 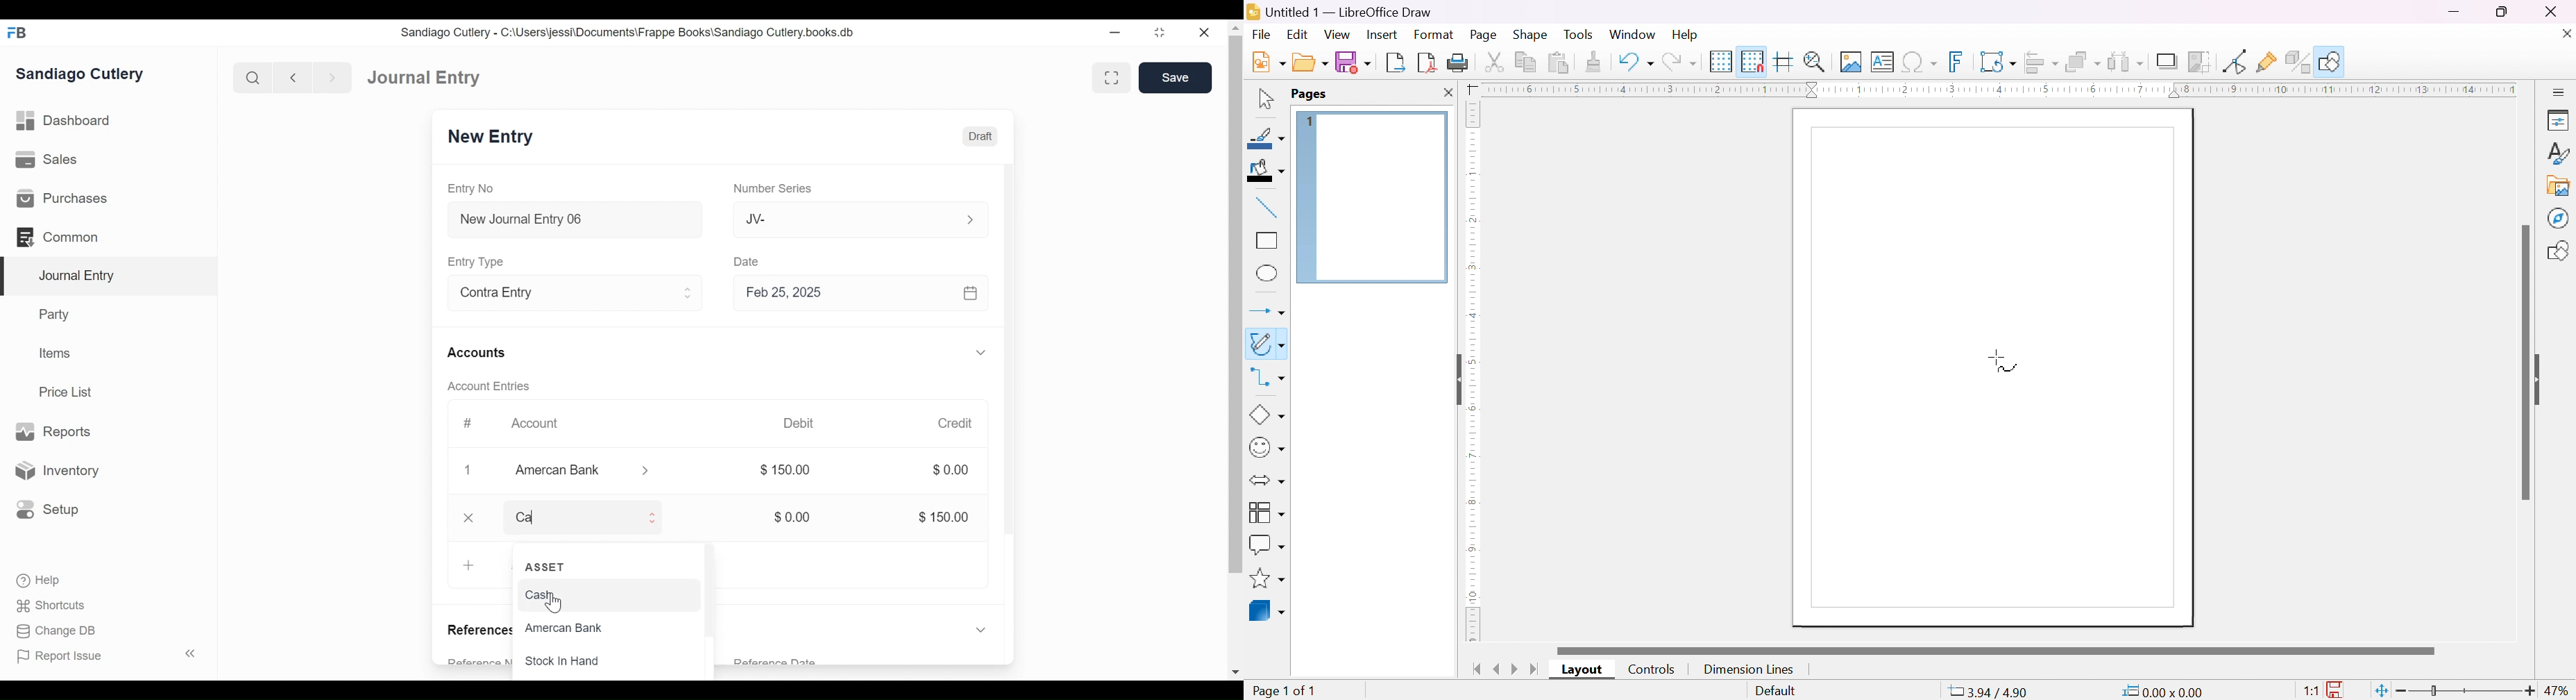 I want to click on export, so click(x=1398, y=62).